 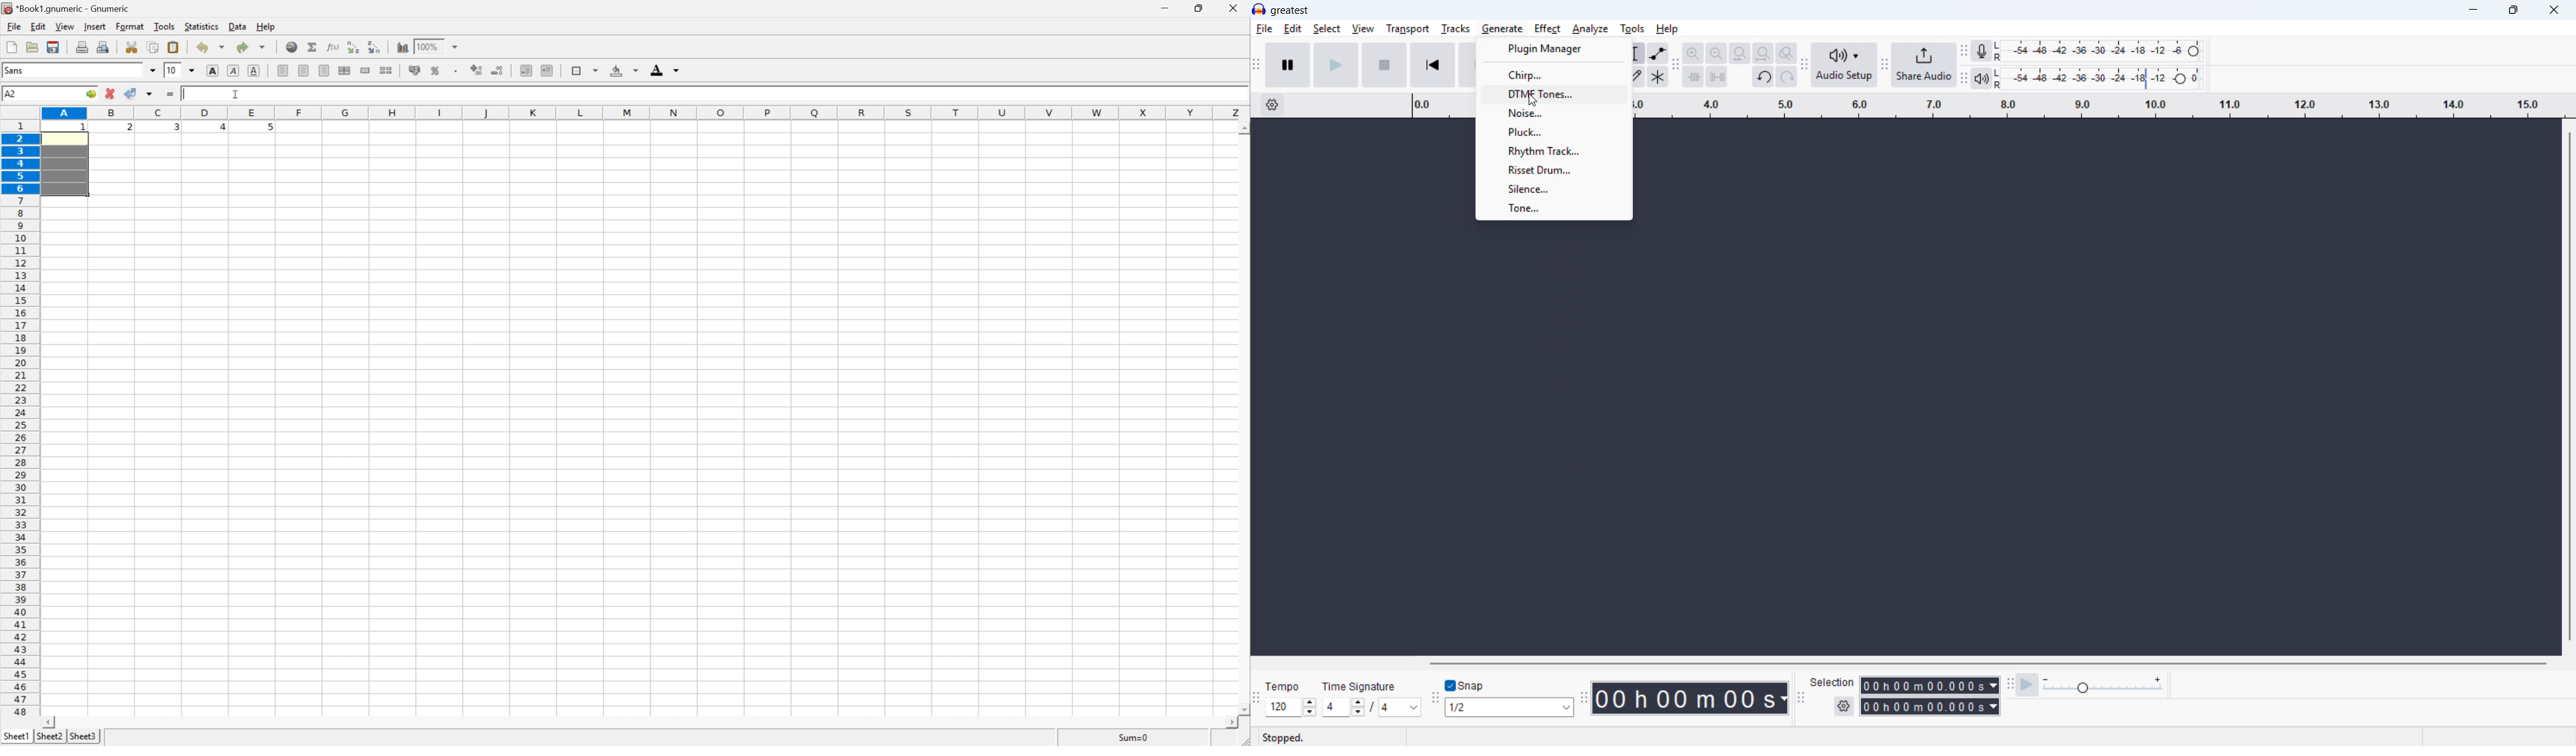 What do you see at coordinates (131, 93) in the screenshot?
I see `accept changes` at bounding box center [131, 93].